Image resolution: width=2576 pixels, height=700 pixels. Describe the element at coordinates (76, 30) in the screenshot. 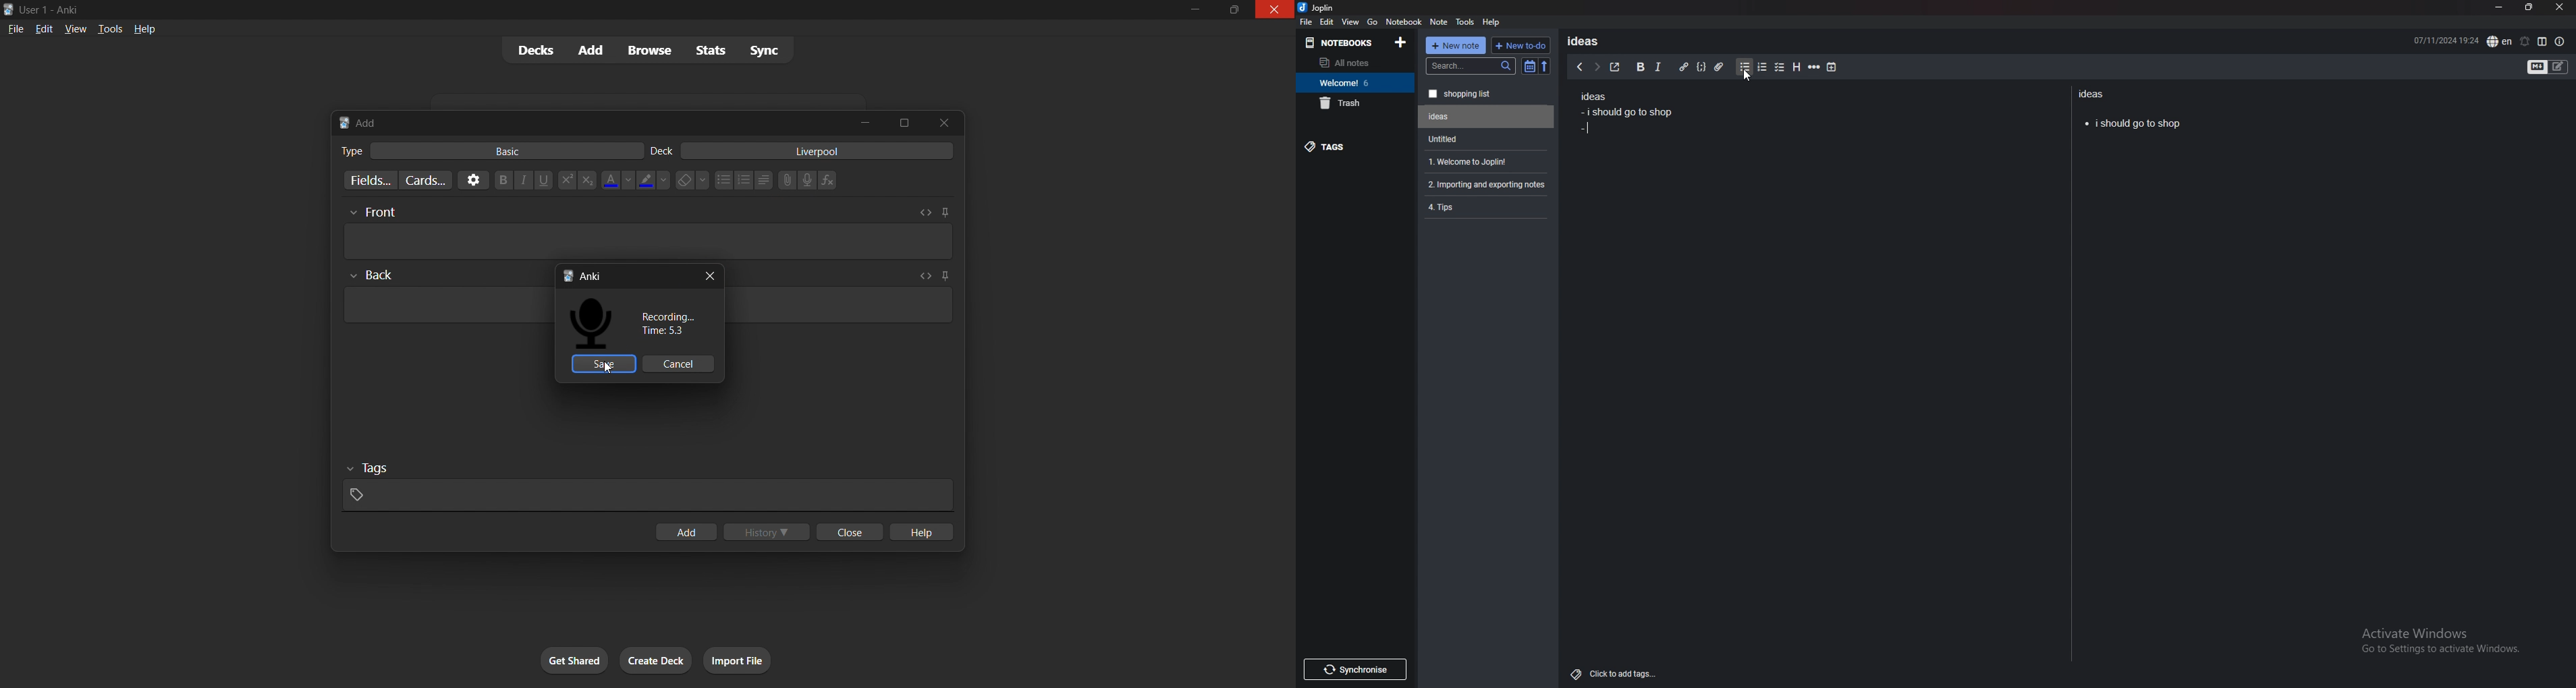

I see `view` at that location.